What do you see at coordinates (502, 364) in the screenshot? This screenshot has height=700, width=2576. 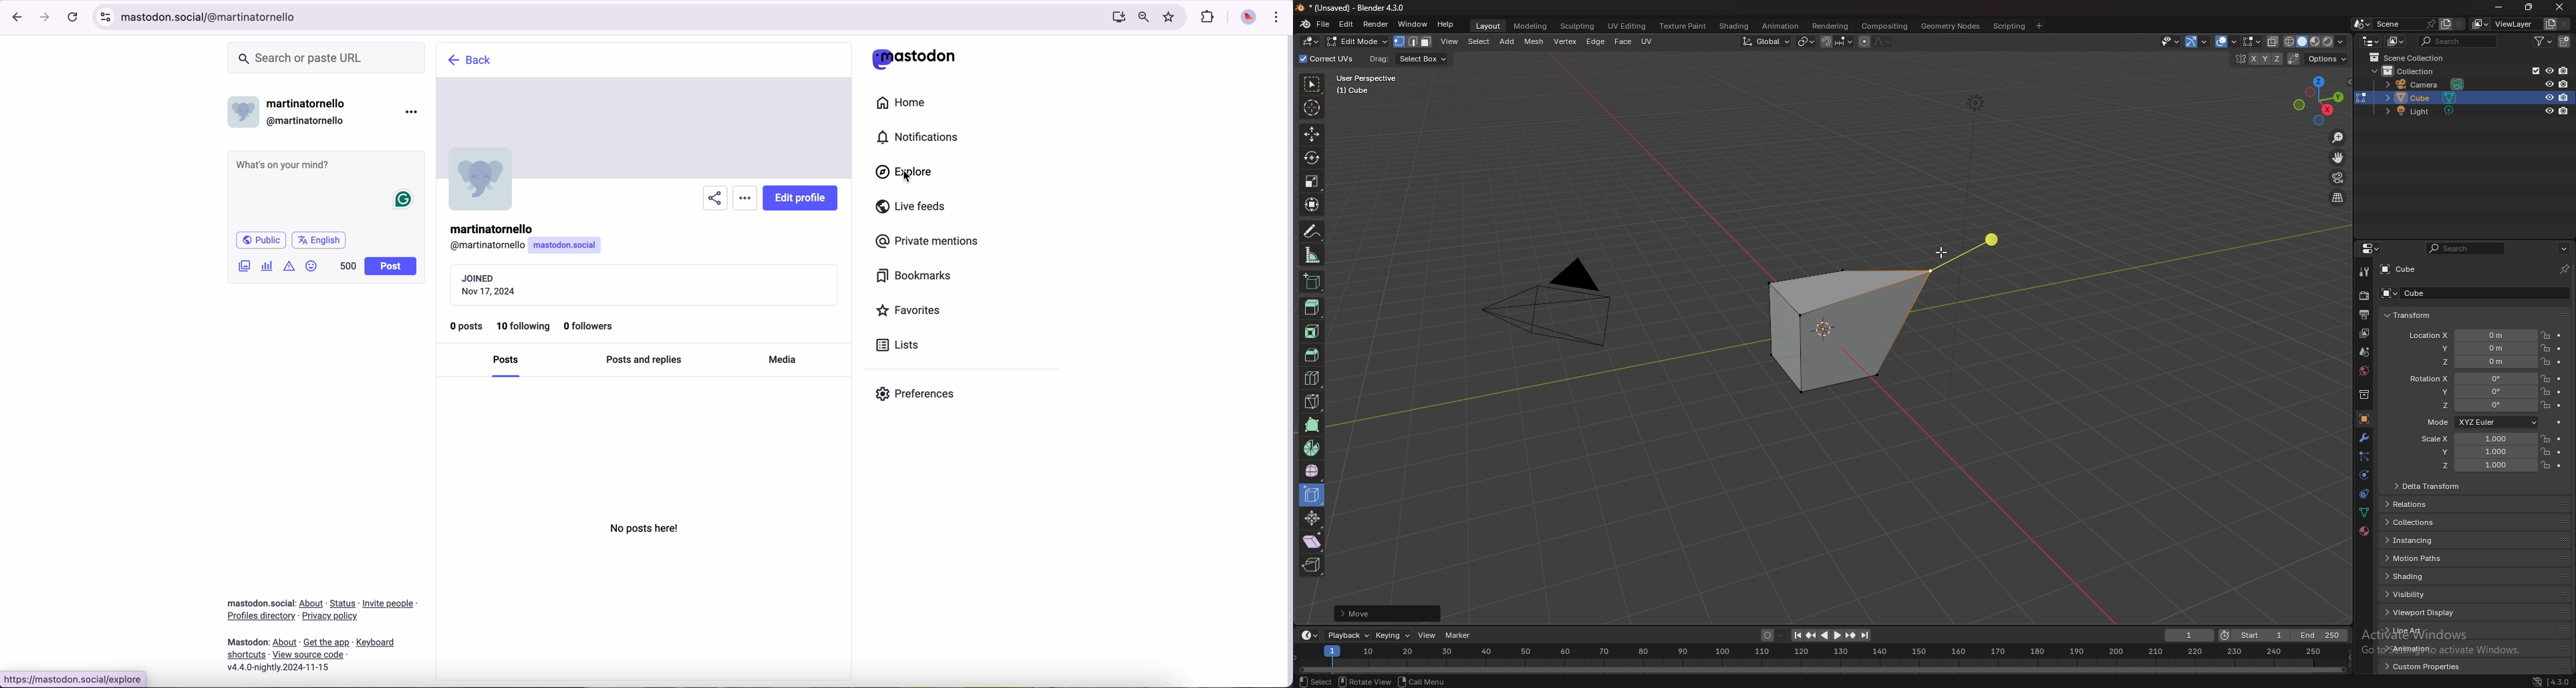 I see `posts` at bounding box center [502, 364].